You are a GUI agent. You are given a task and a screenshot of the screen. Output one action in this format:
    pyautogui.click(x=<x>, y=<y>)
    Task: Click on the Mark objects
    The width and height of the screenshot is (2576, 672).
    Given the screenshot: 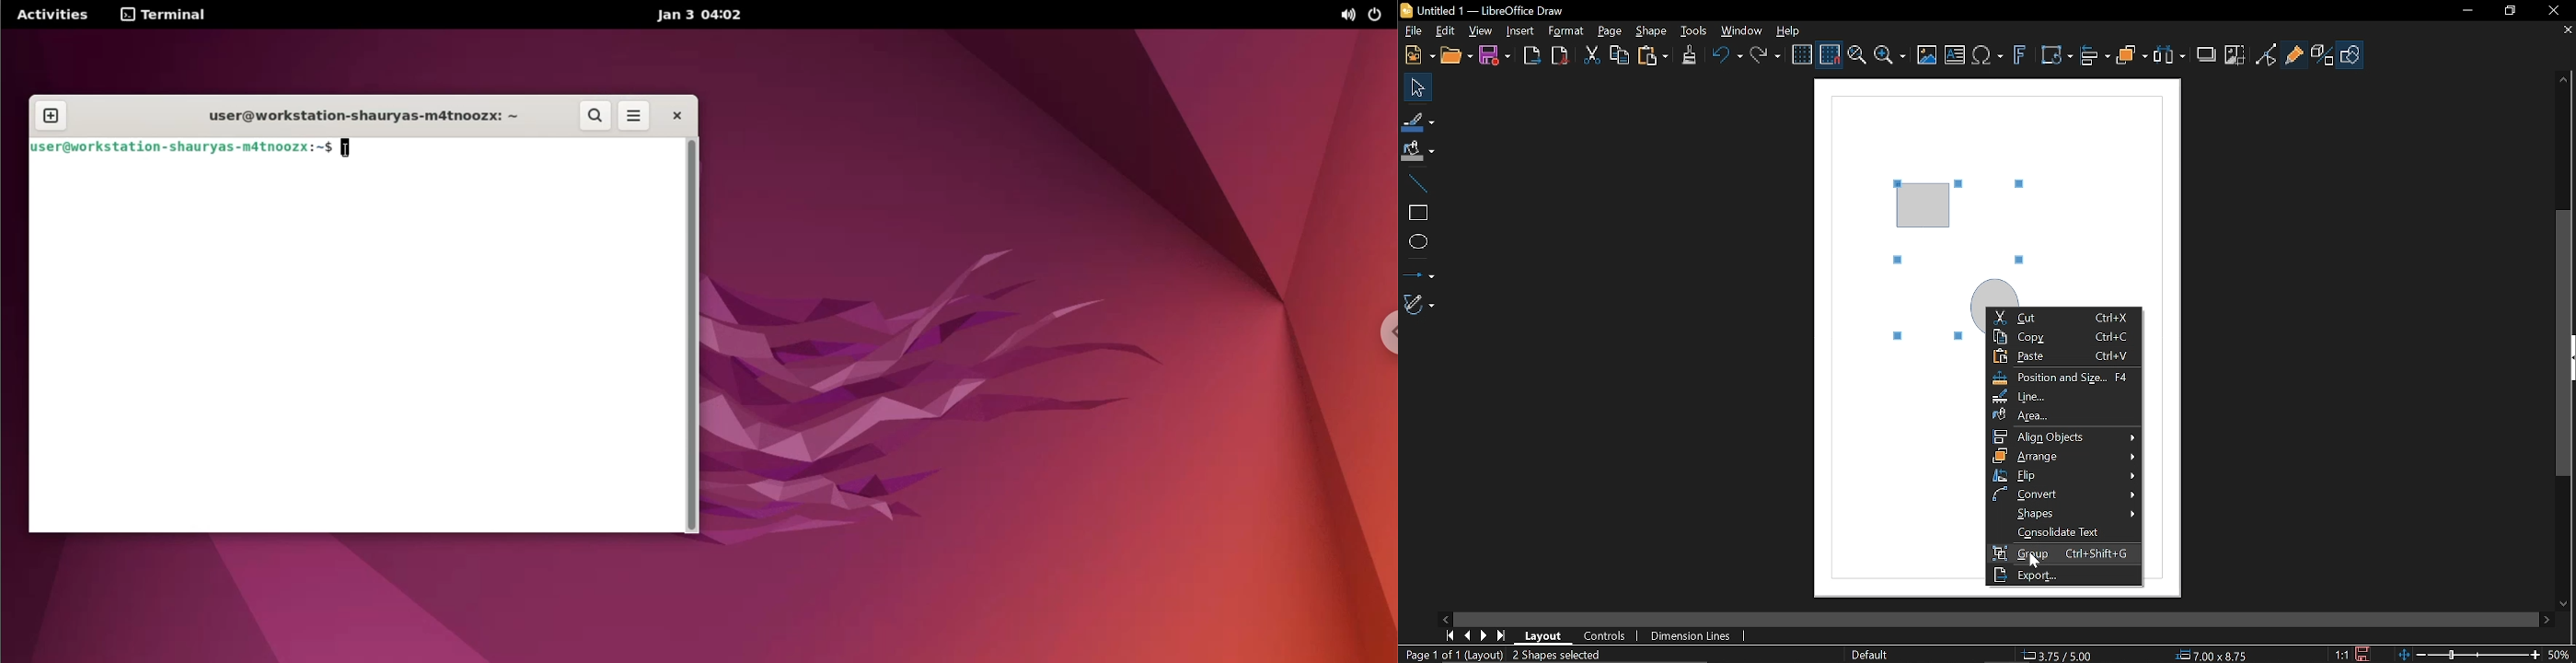 What is the action you would take?
    pyautogui.click(x=1549, y=656)
    